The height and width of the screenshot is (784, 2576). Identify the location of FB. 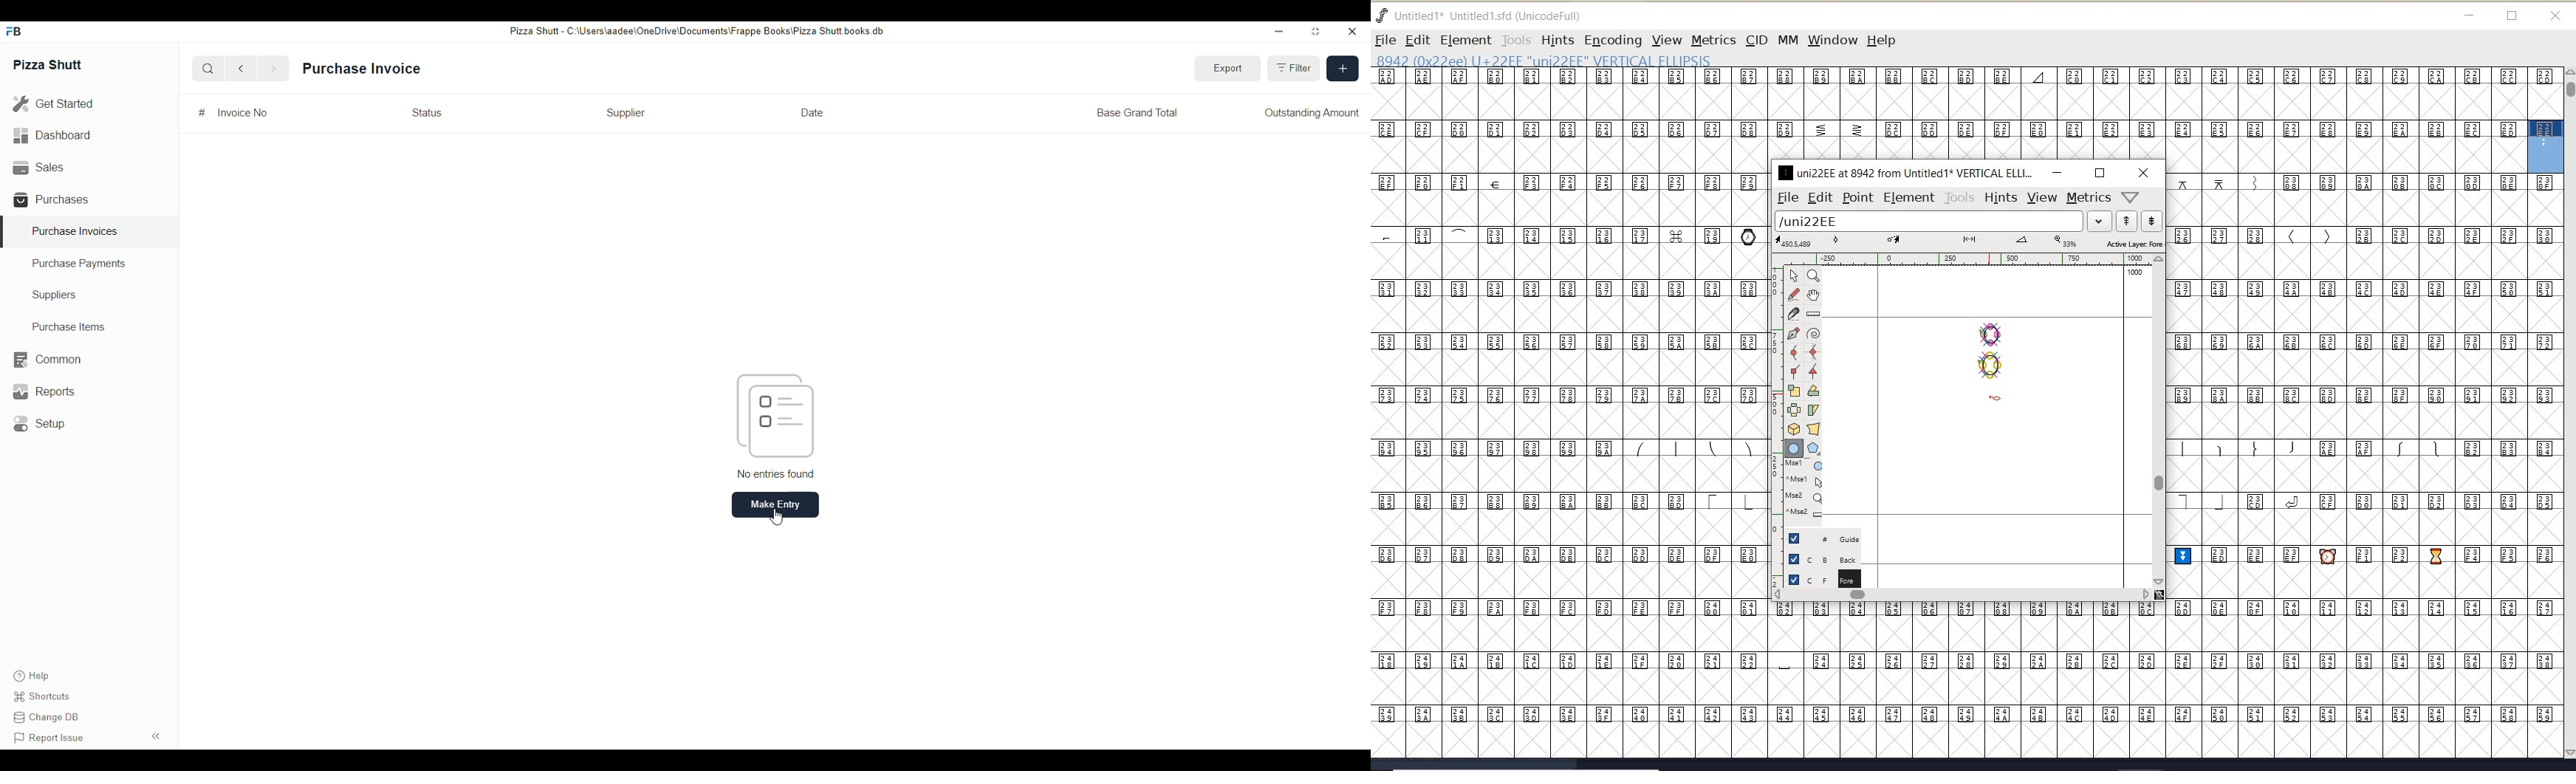
(16, 31).